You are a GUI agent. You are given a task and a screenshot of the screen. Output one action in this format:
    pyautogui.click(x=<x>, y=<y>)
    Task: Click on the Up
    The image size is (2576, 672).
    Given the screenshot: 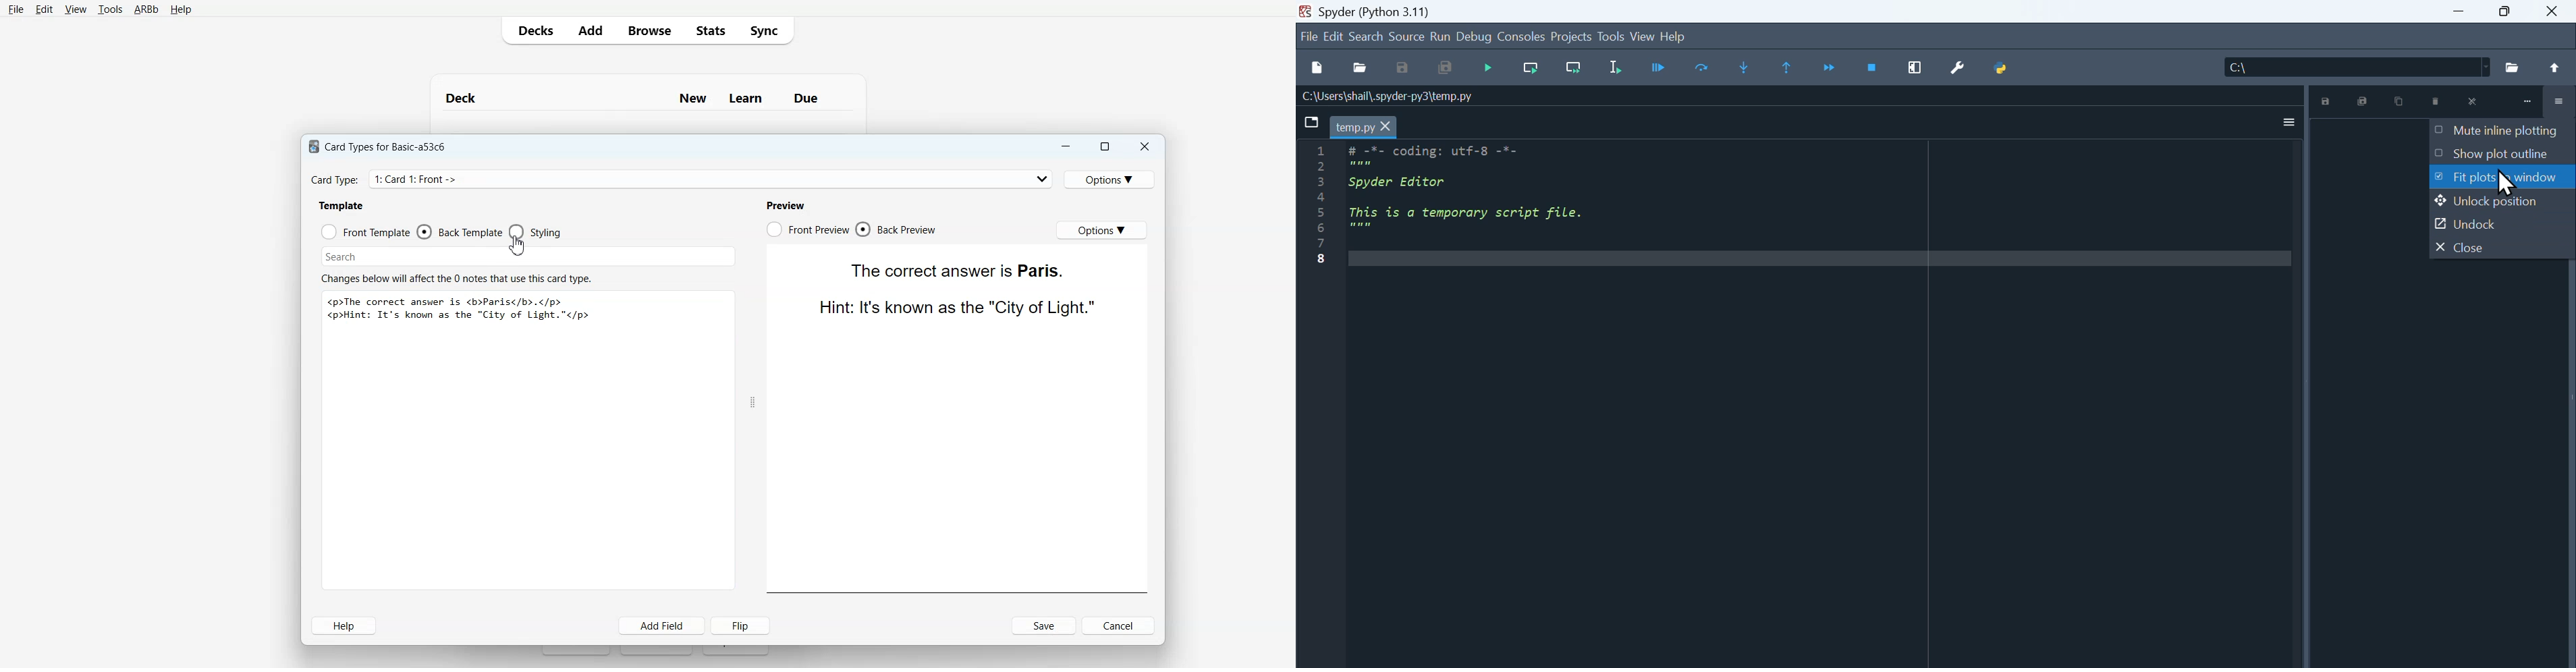 What is the action you would take?
    pyautogui.click(x=2557, y=68)
    